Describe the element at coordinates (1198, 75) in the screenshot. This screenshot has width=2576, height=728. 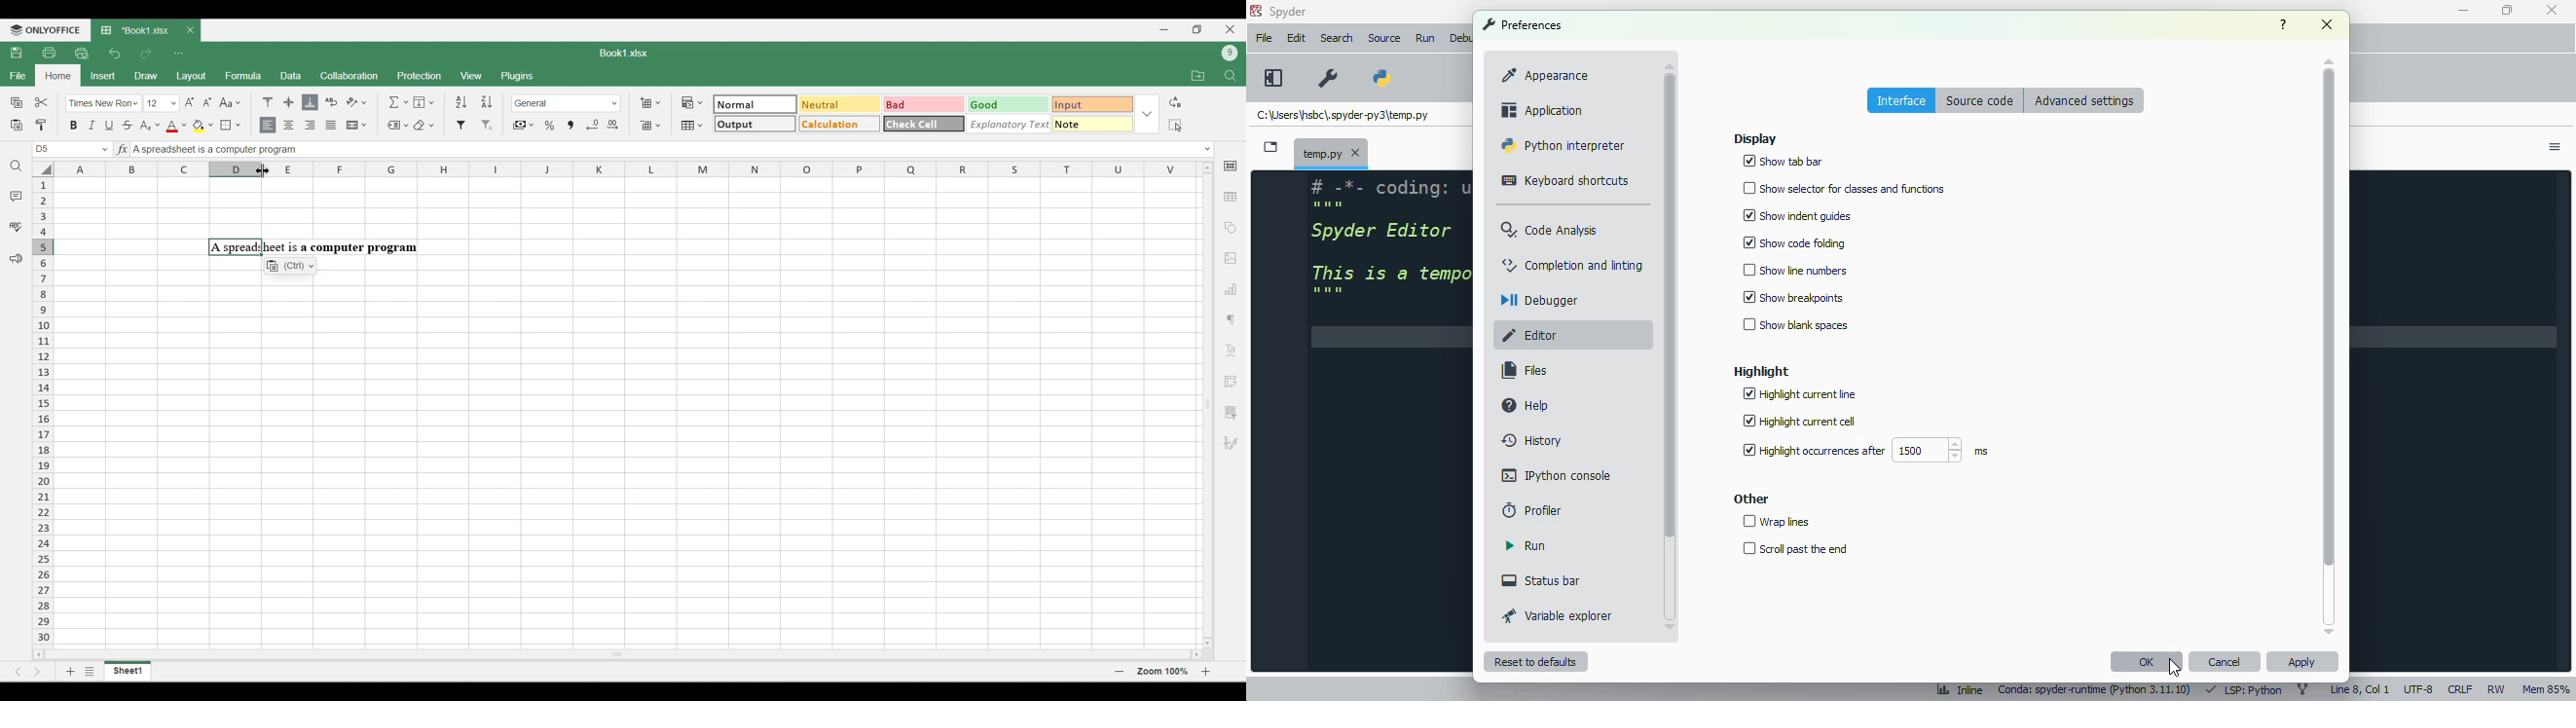
I see `Open file location` at that location.